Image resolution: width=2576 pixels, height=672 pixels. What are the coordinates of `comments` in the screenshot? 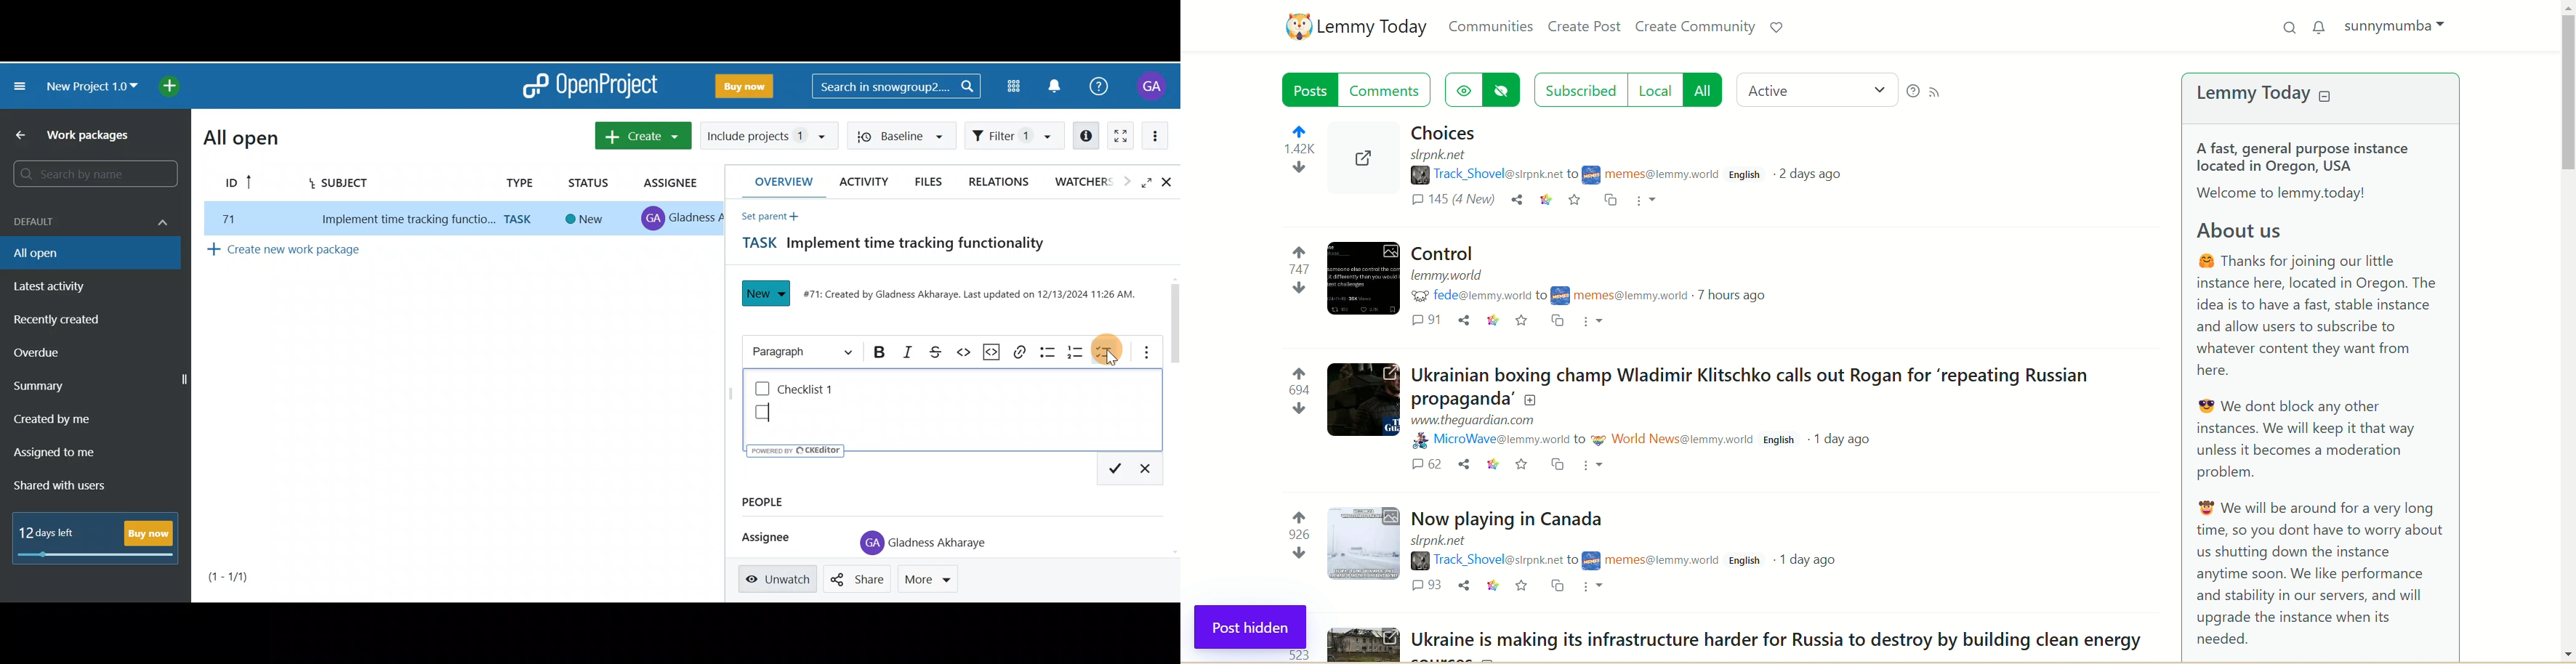 It's located at (1428, 586).